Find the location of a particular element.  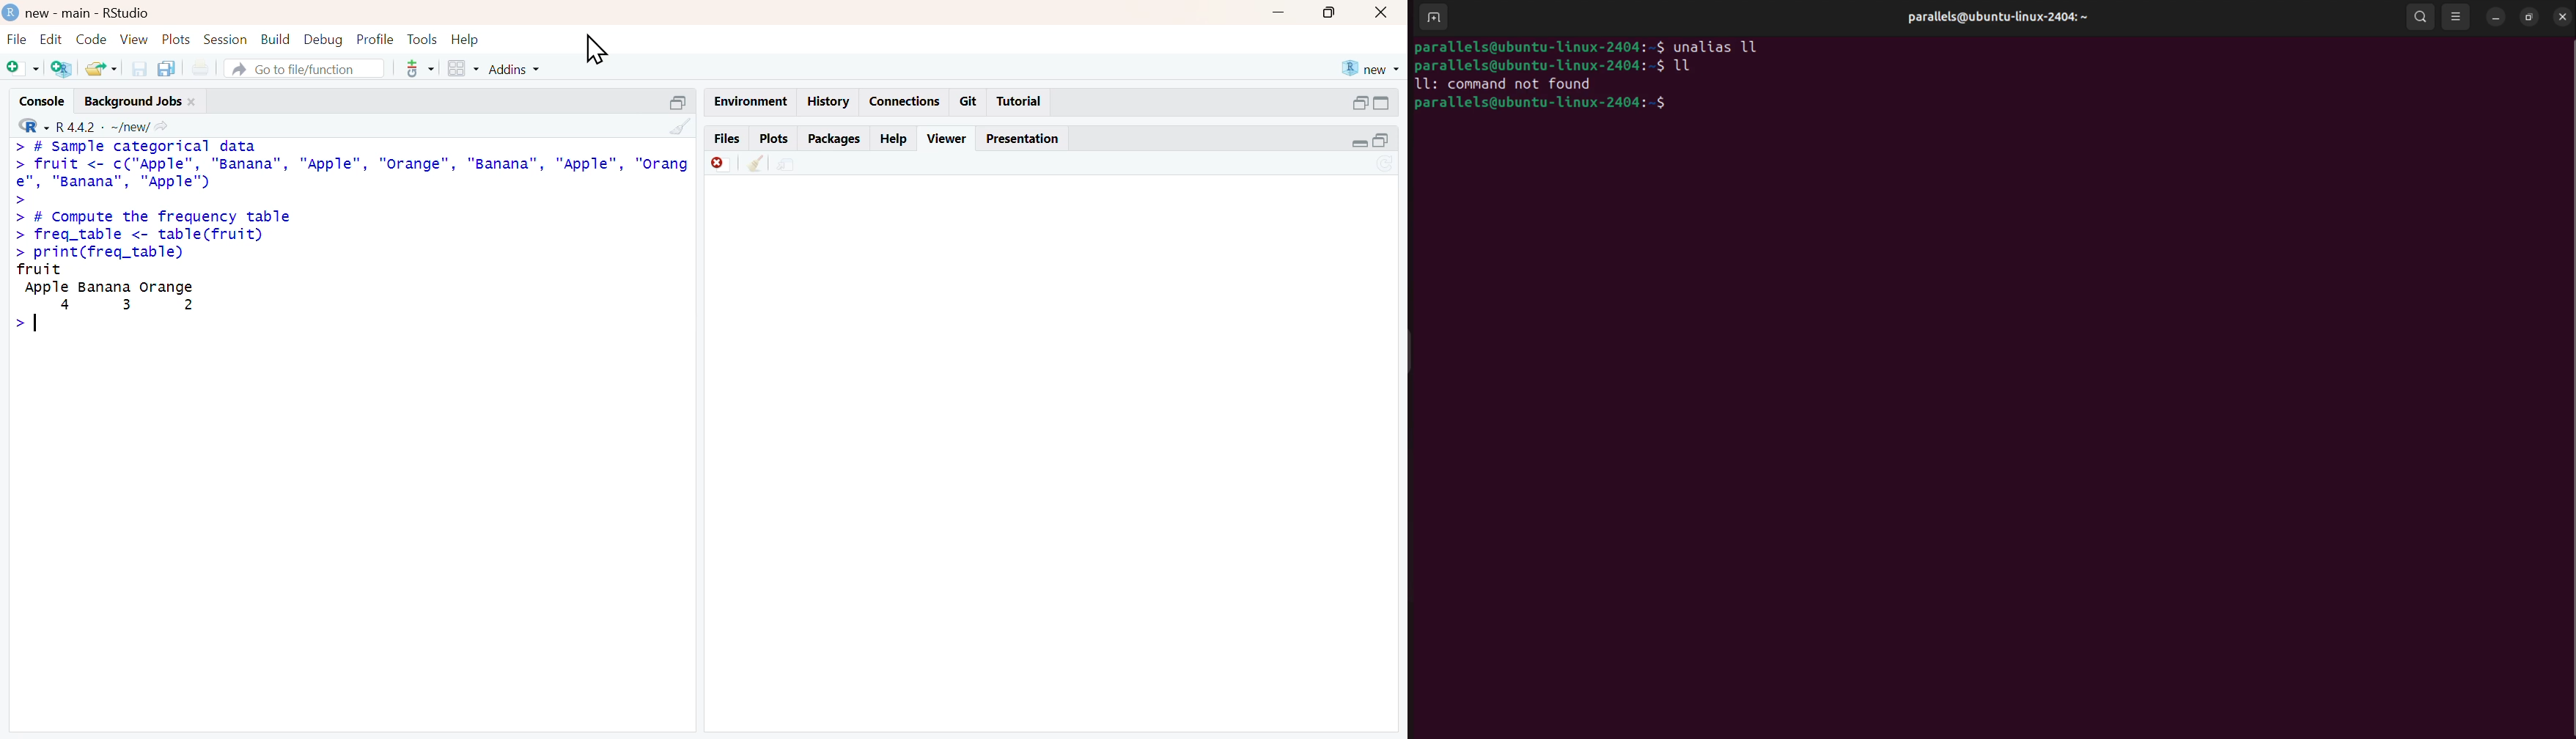

view is located at coordinates (135, 40).